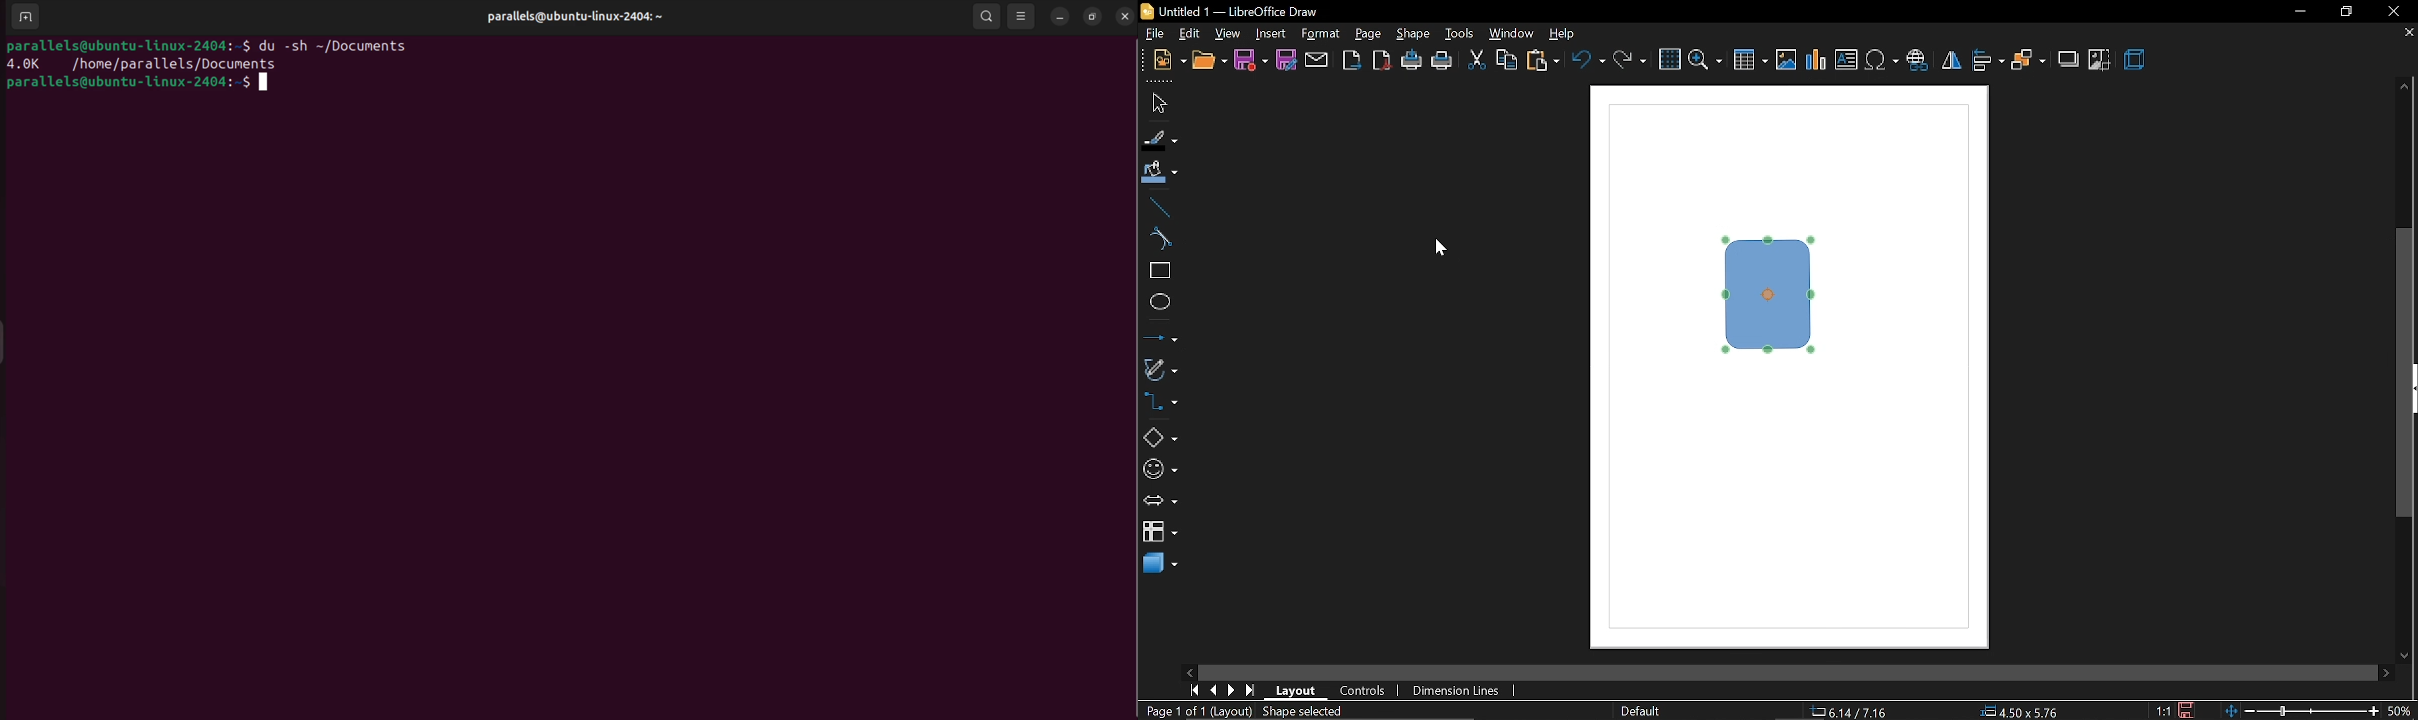  What do you see at coordinates (1157, 208) in the screenshot?
I see `line` at bounding box center [1157, 208].